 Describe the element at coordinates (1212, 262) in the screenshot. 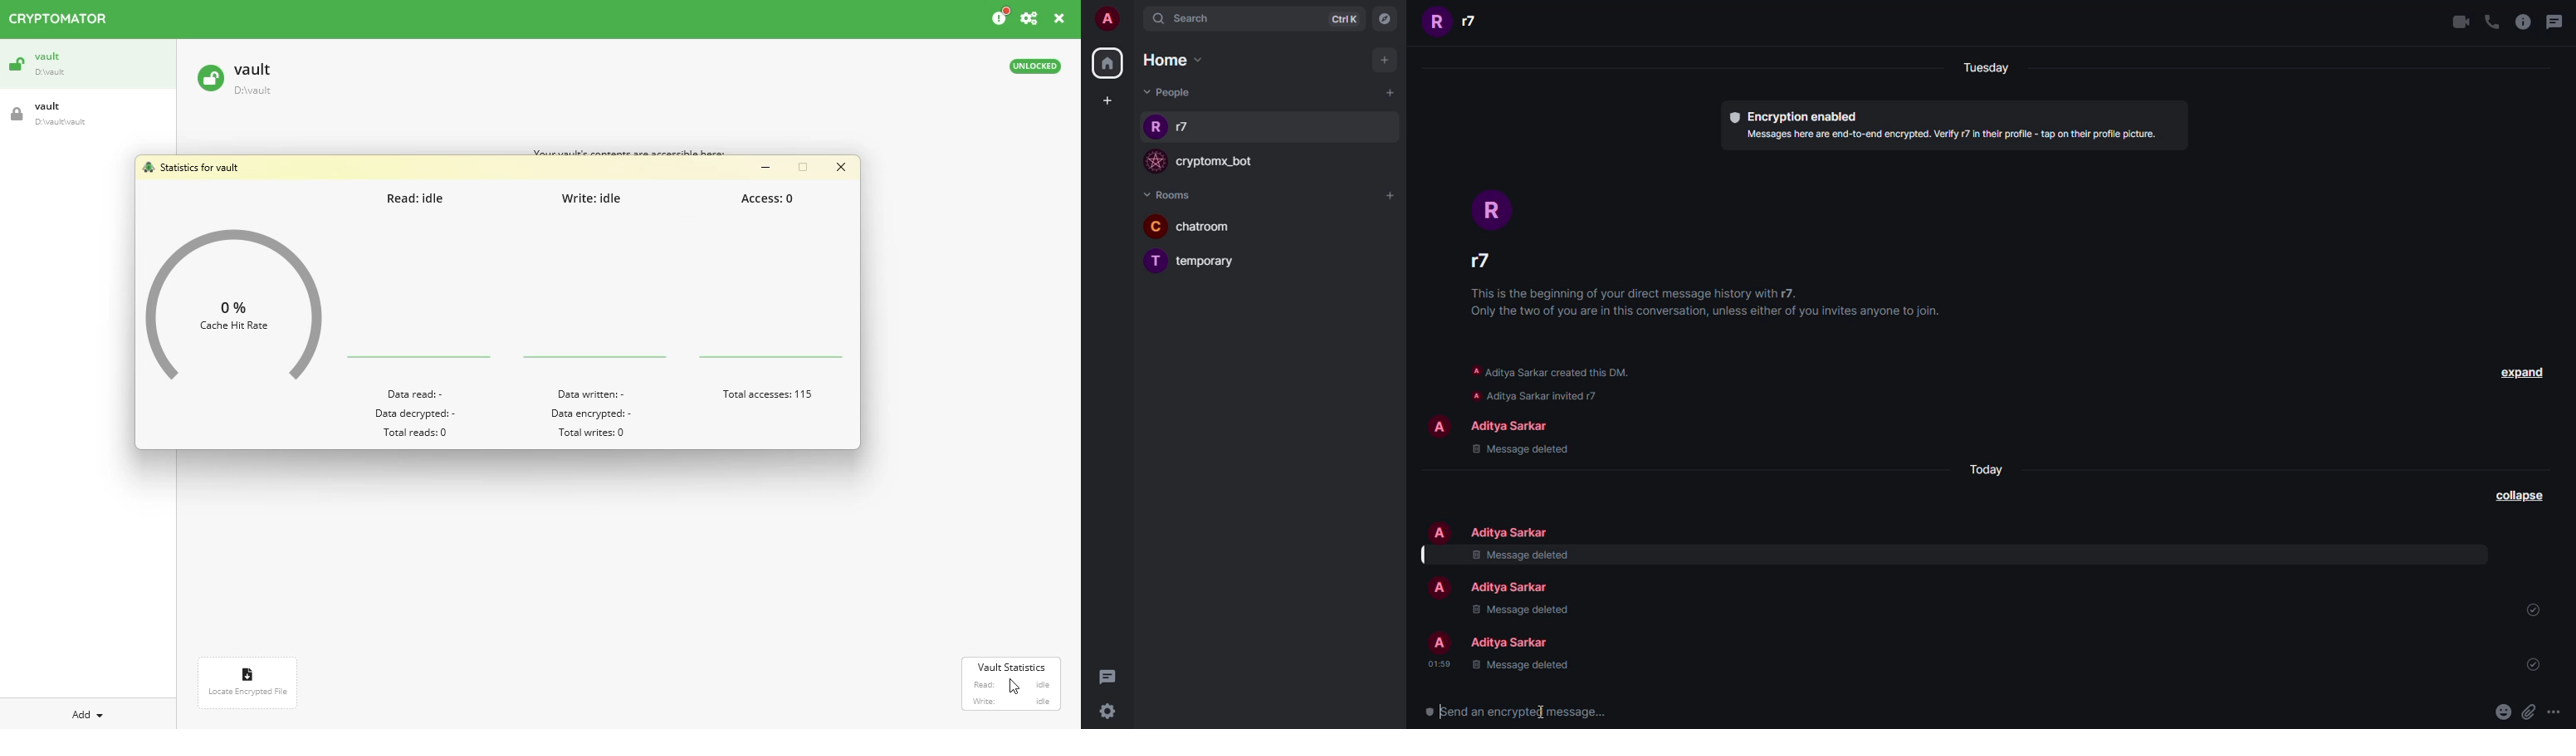

I see `room` at that location.